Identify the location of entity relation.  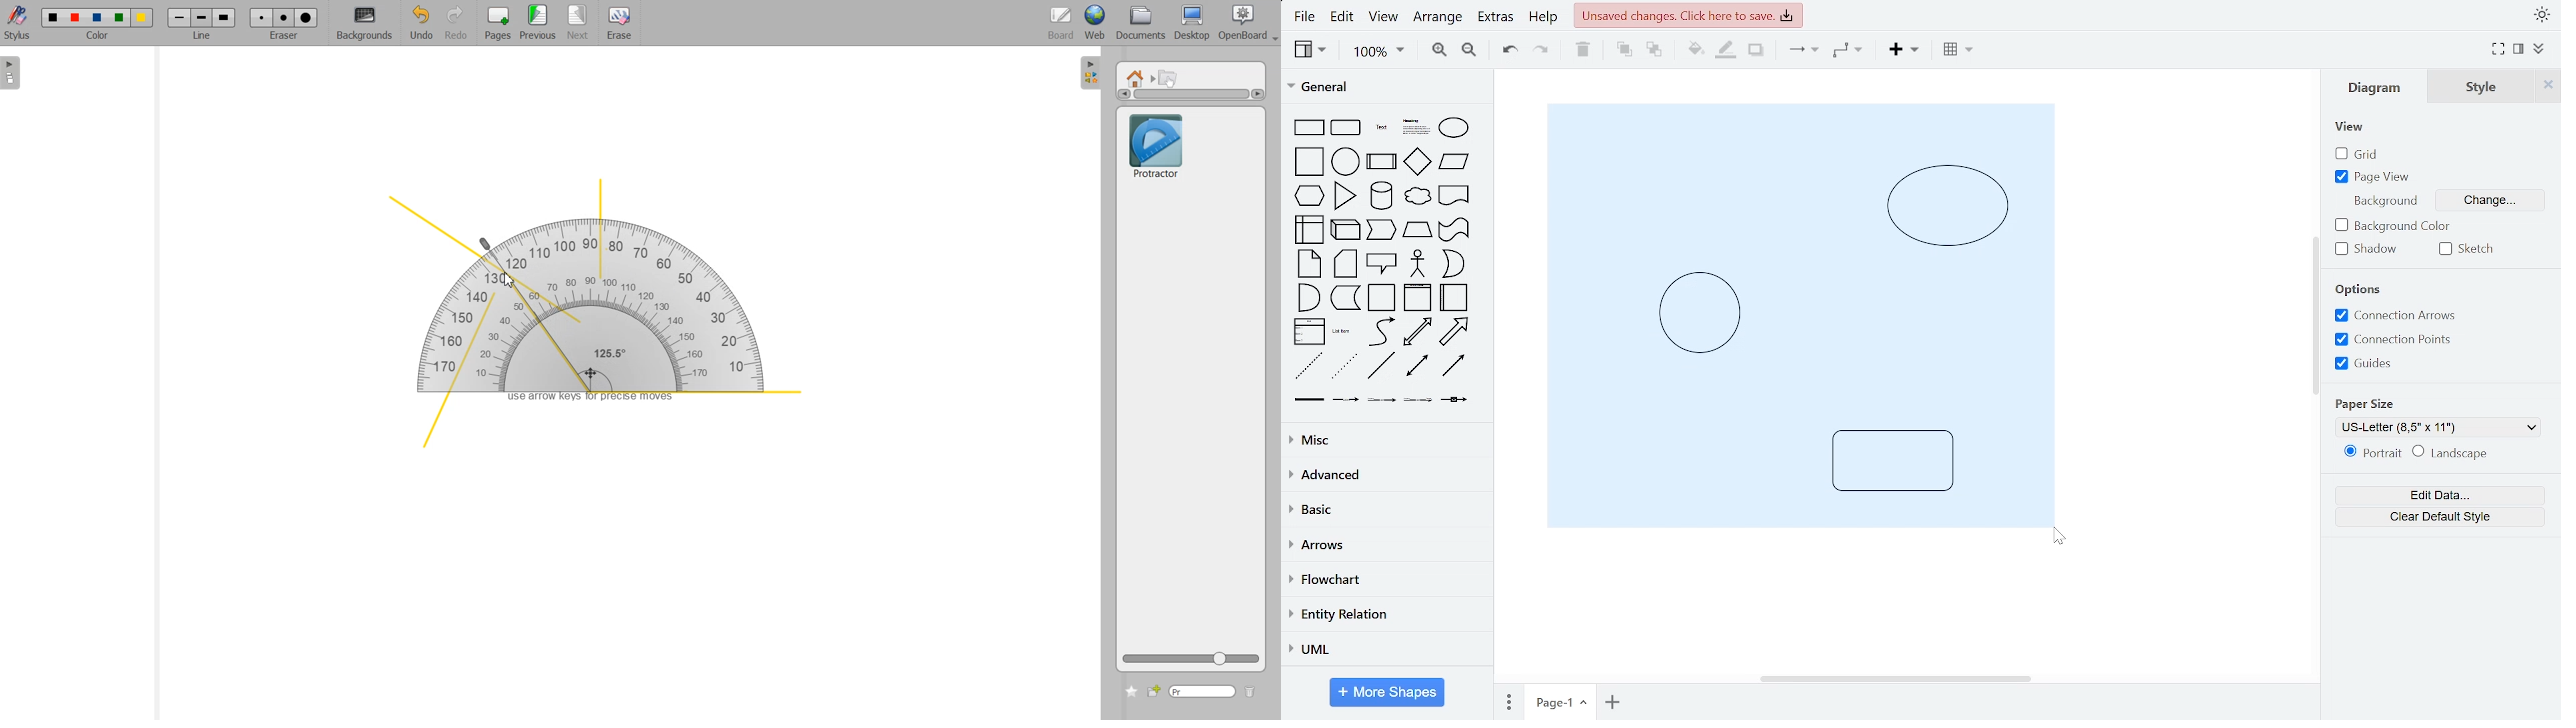
(1383, 614).